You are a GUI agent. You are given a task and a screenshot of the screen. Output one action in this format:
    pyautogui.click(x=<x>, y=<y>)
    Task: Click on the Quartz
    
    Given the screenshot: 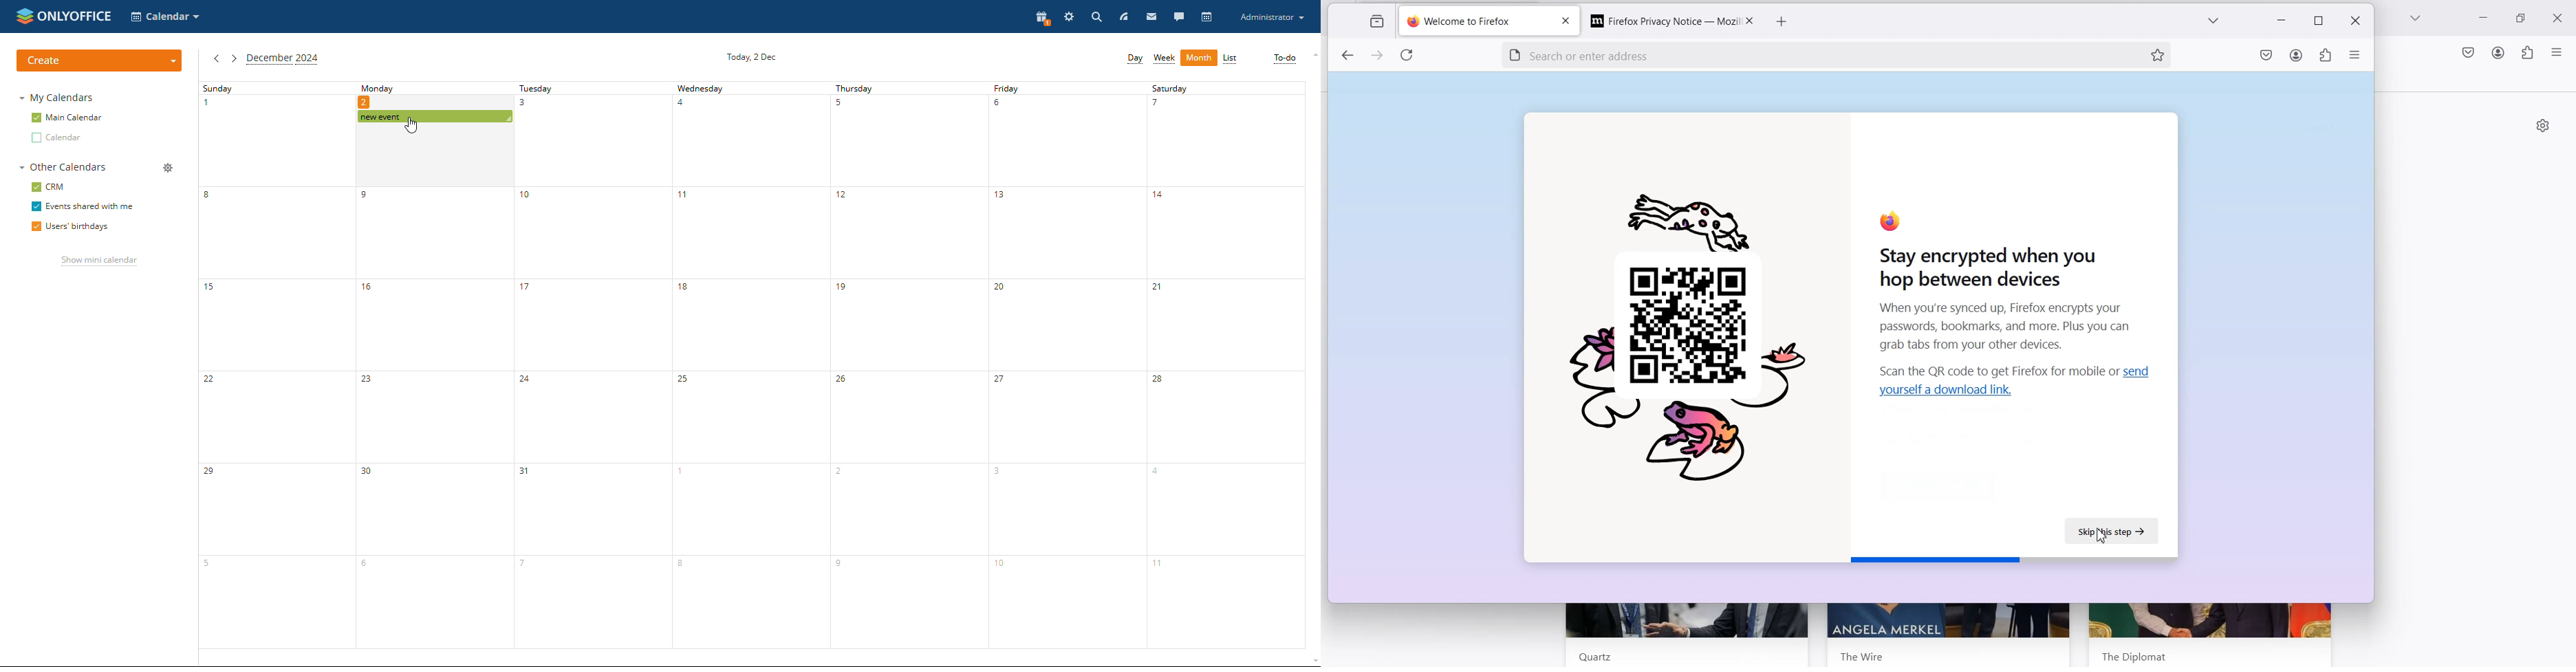 What is the action you would take?
    pyautogui.click(x=1590, y=657)
    